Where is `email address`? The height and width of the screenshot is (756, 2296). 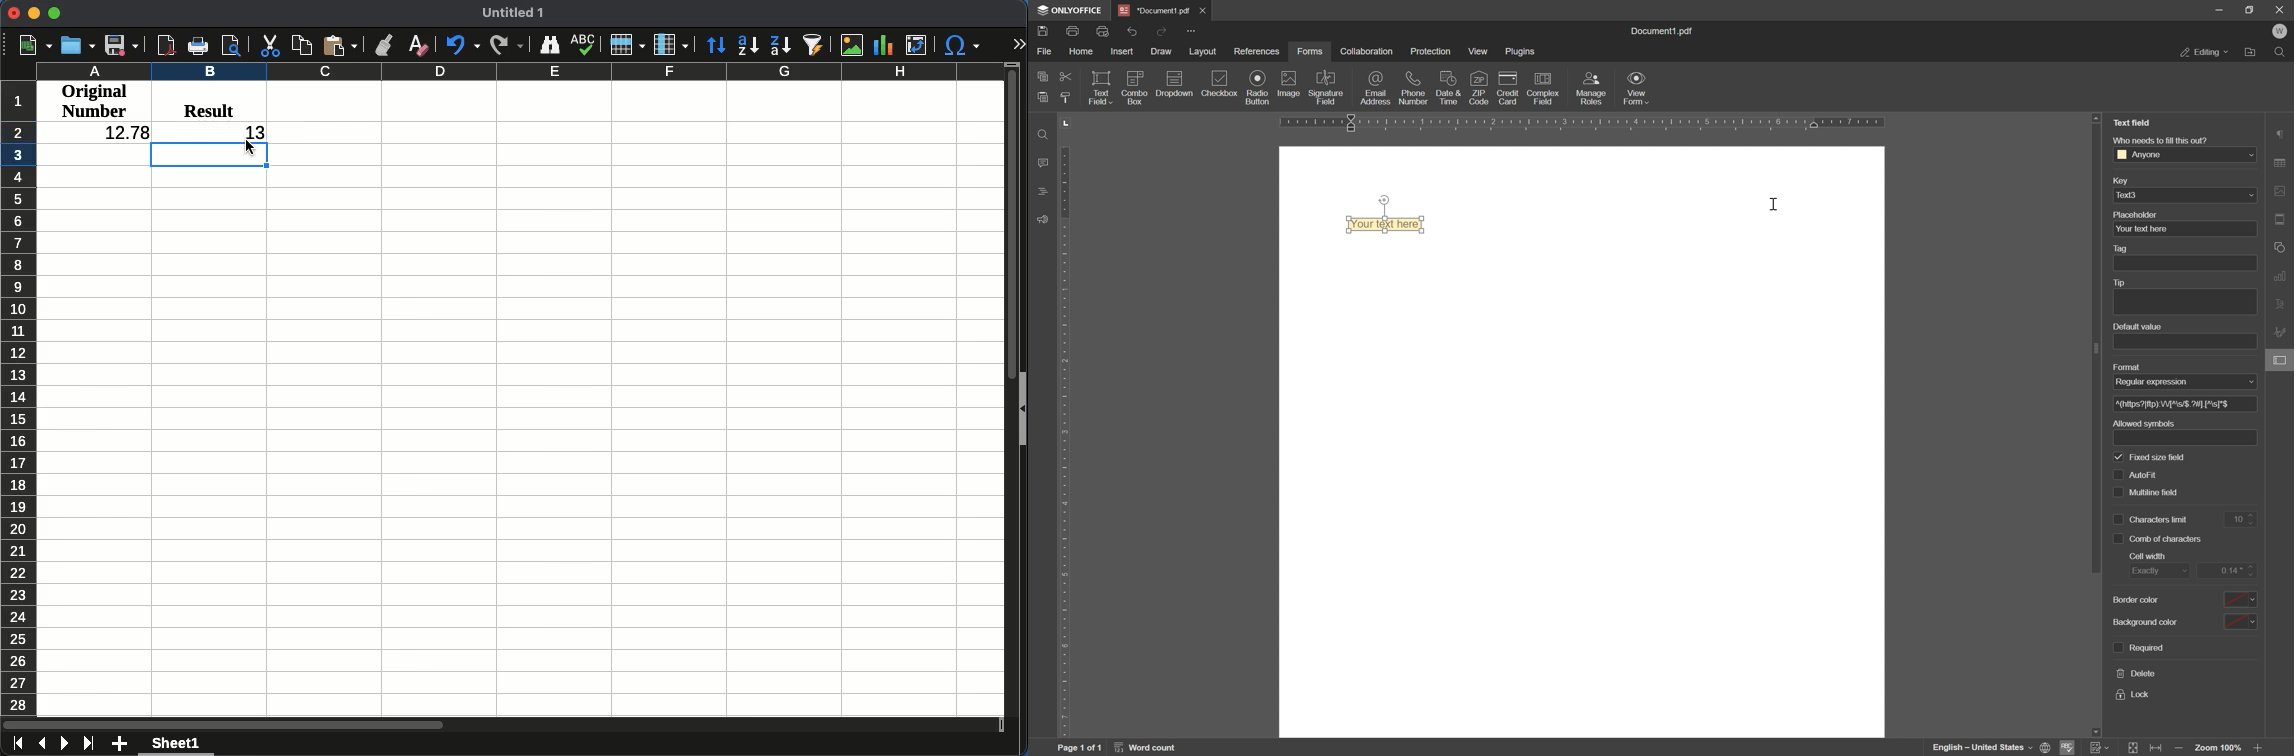
email address is located at coordinates (1378, 90).